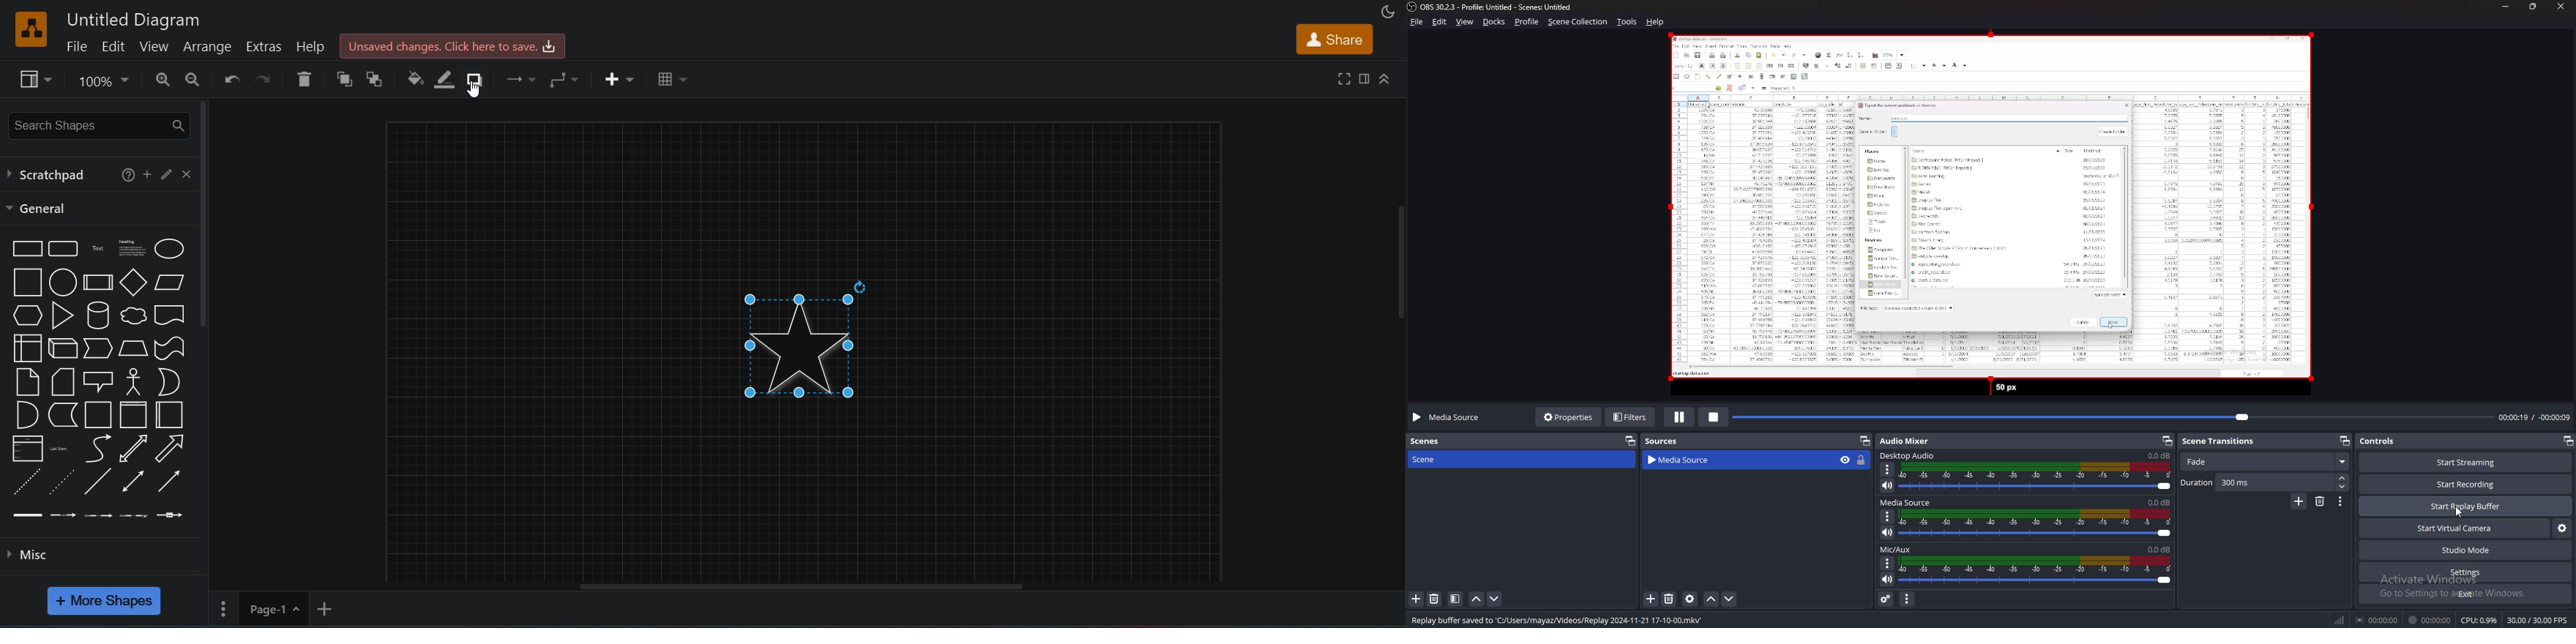 The image size is (2576, 644). I want to click on ‘OBS 30.2.3 - Profile: Untitled - Scenes: Untitled, so click(1501, 7).